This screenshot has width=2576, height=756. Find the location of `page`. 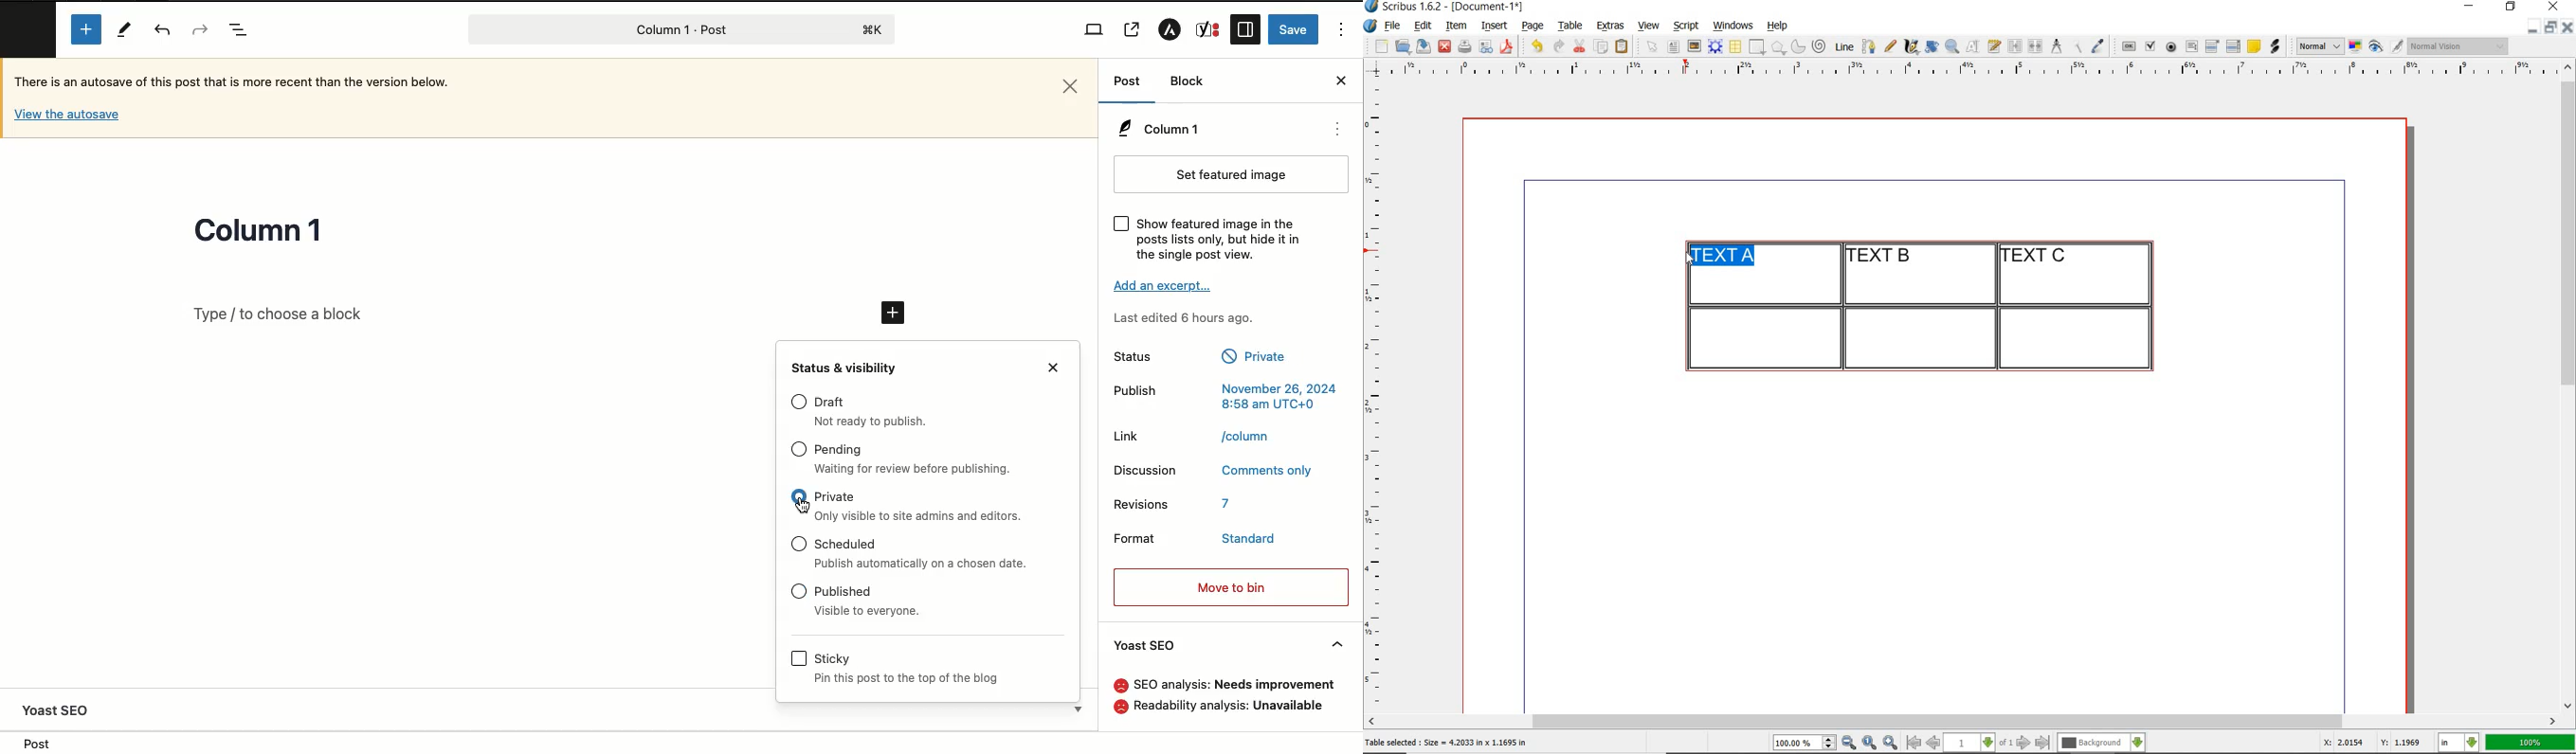

page is located at coordinates (1533, 25).